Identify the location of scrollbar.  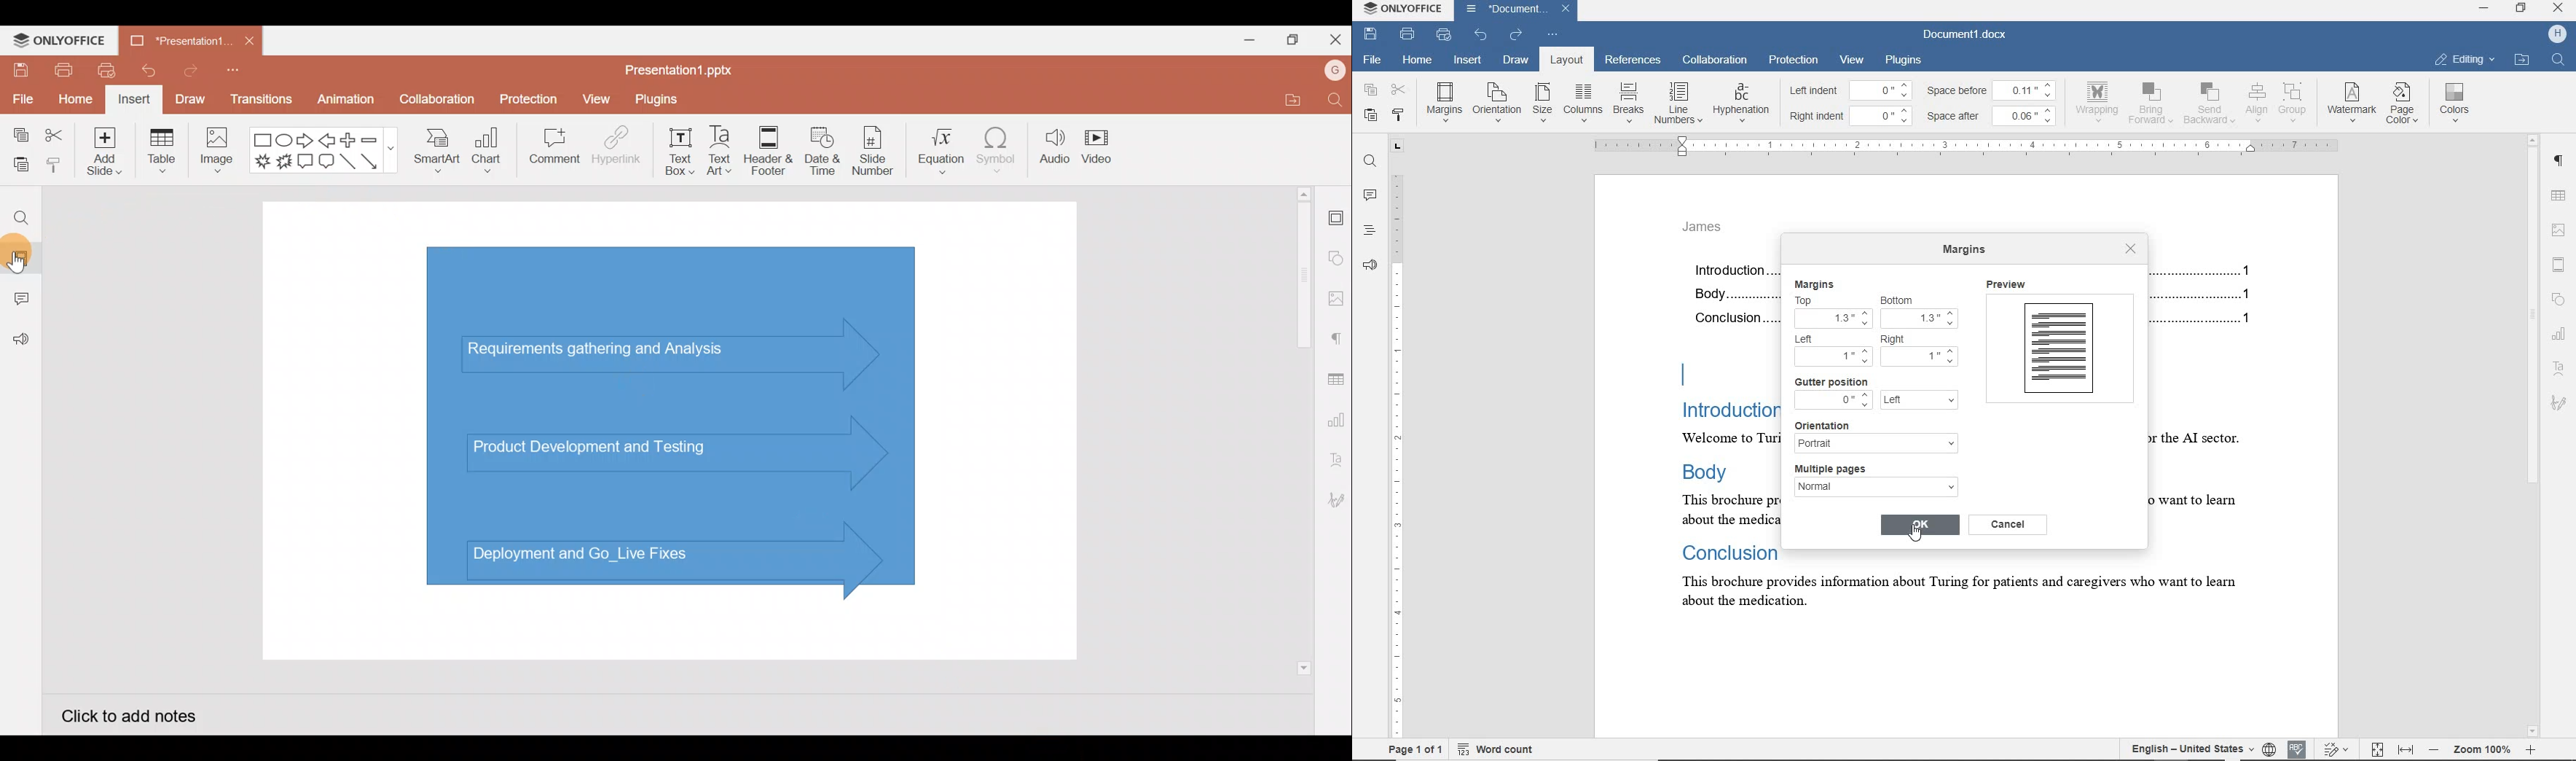
(2533, 436).